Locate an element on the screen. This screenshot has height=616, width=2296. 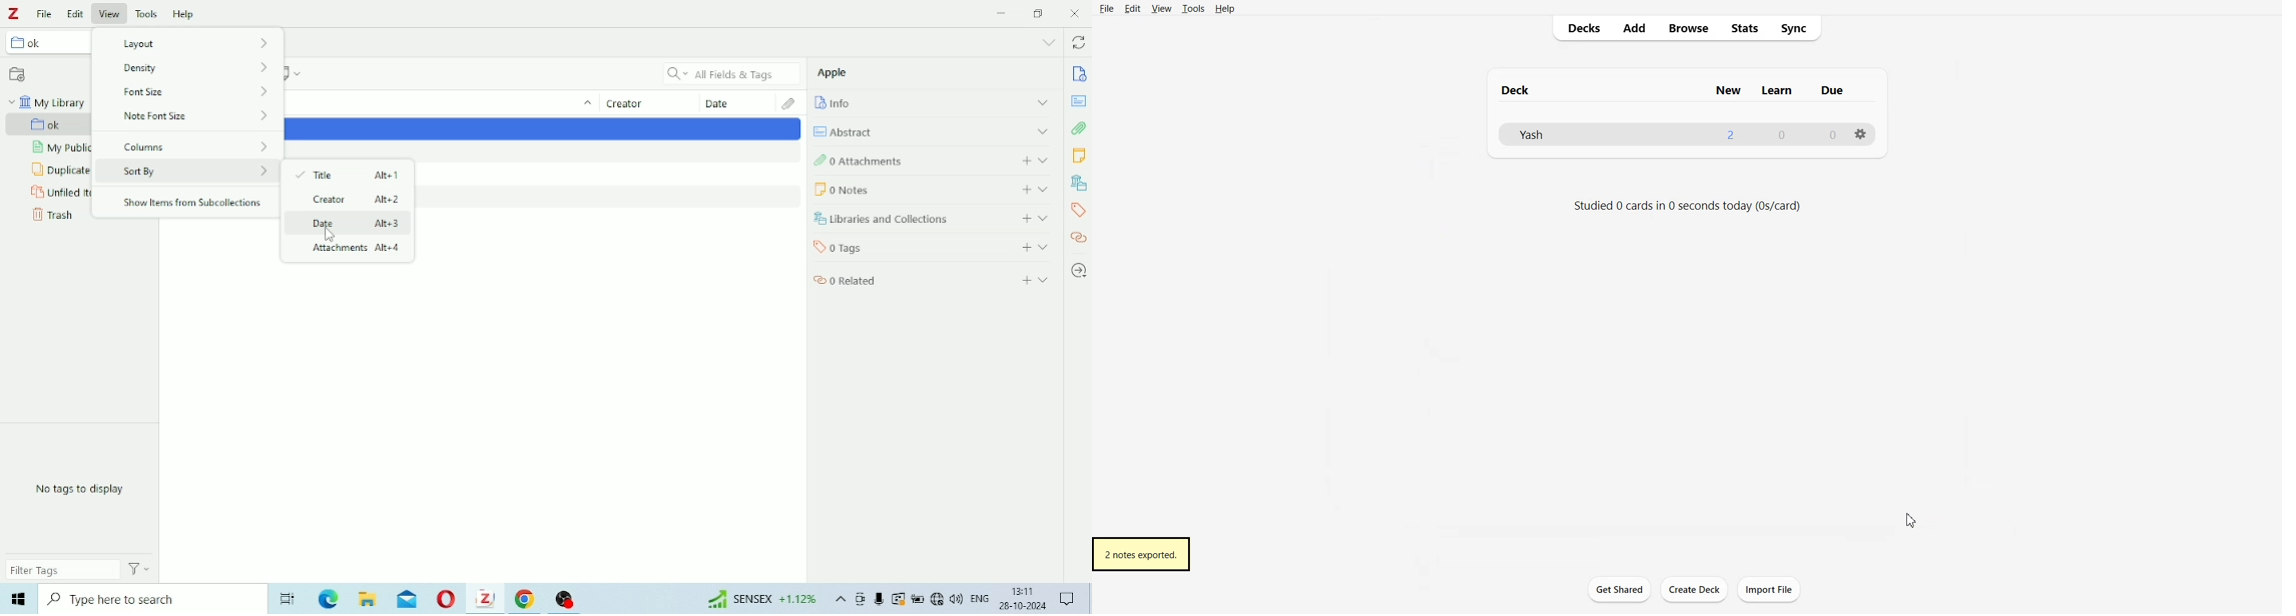
Cursor is located at coordinates (1913, 519).